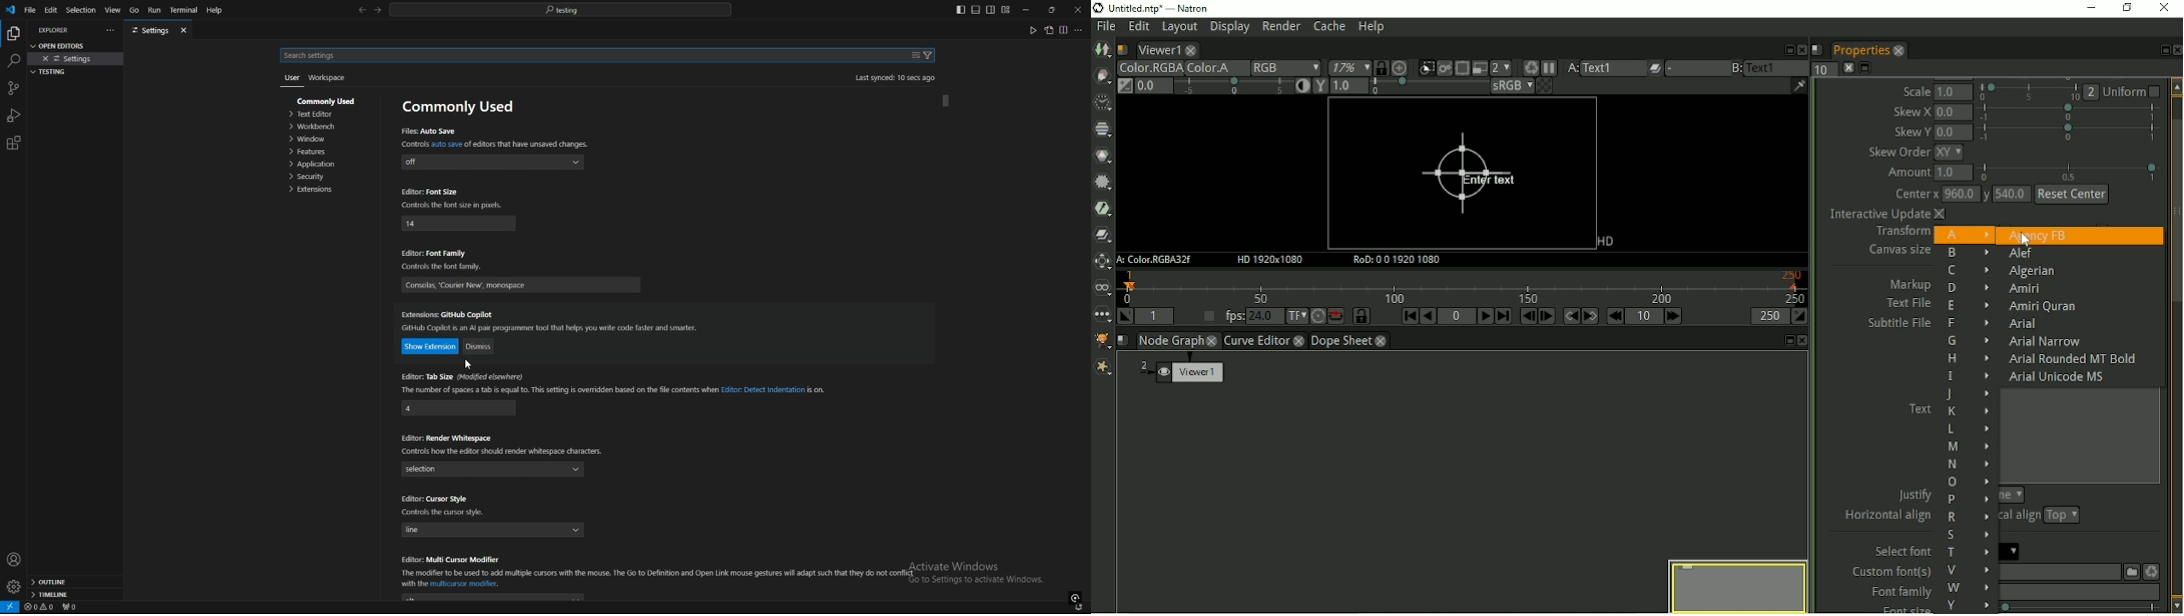  What do you see at coordinates (983, 9) in the screenshot?
I see `editor layout` at bounding box center [983, 9].